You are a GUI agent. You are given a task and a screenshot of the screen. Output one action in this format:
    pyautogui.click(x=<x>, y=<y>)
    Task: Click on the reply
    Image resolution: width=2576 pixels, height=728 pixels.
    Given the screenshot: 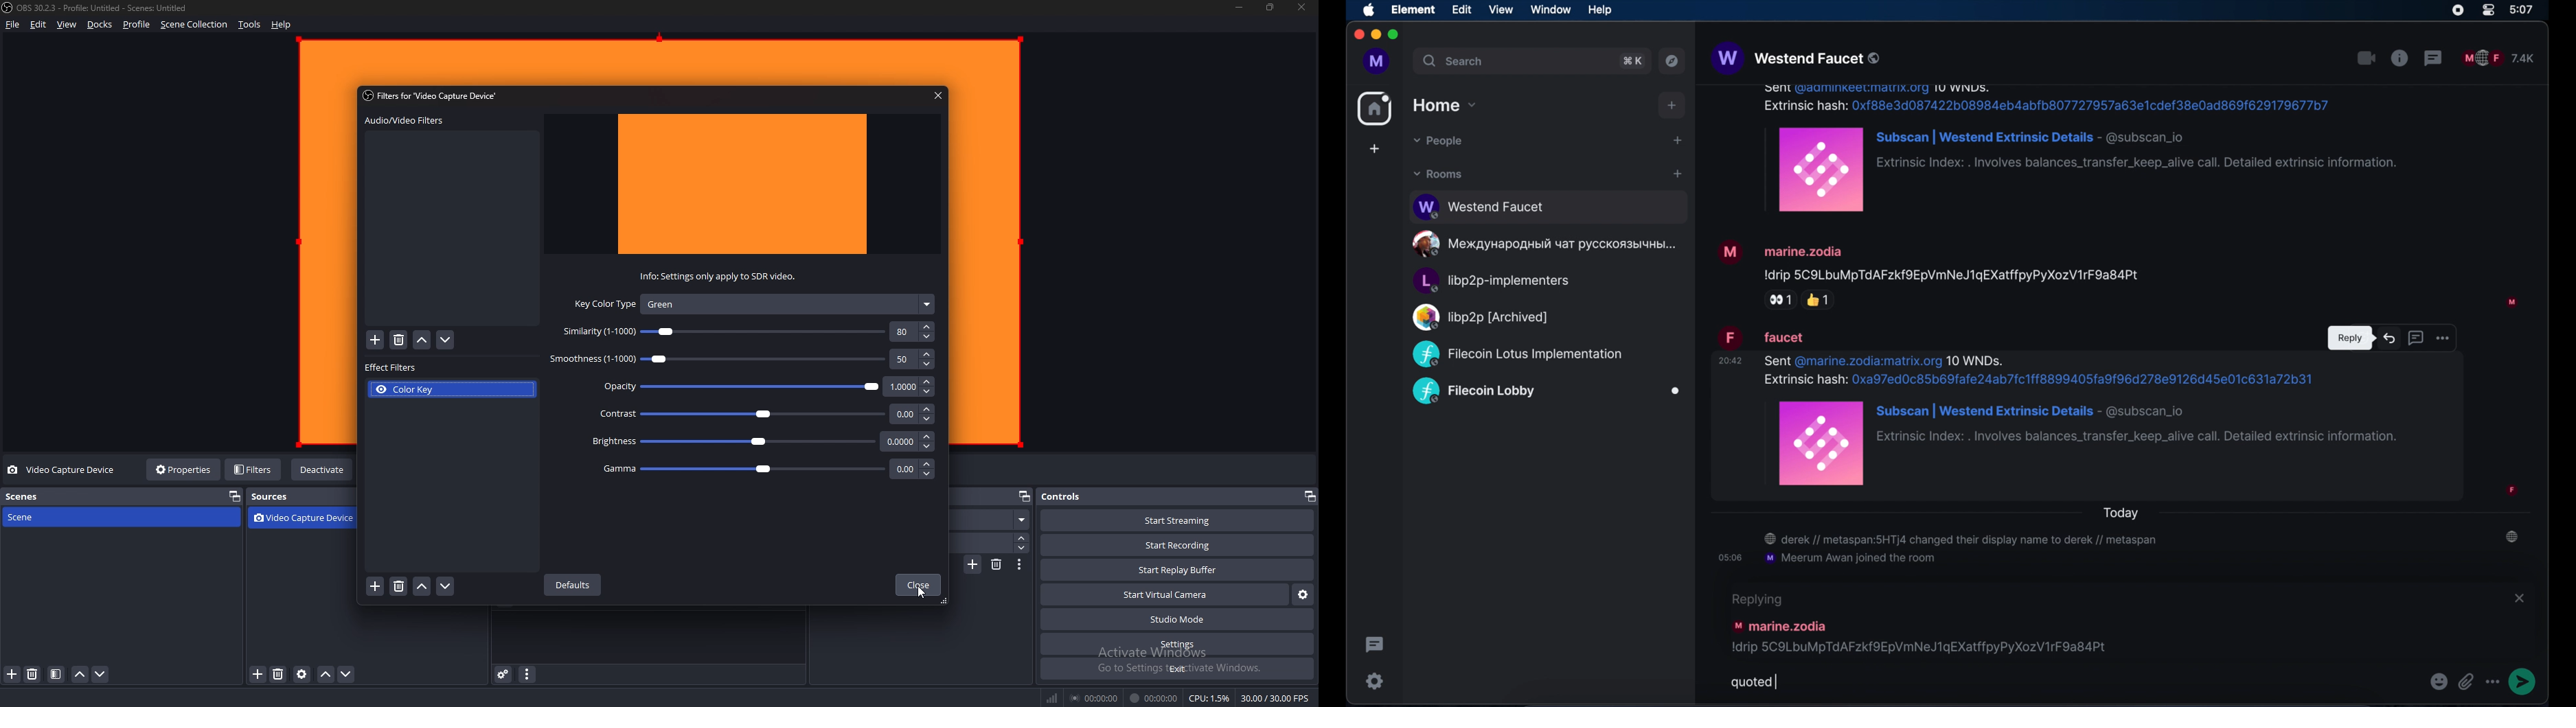 What is the action you would take?
    pyautogui.click(x=2391, y=338)
    